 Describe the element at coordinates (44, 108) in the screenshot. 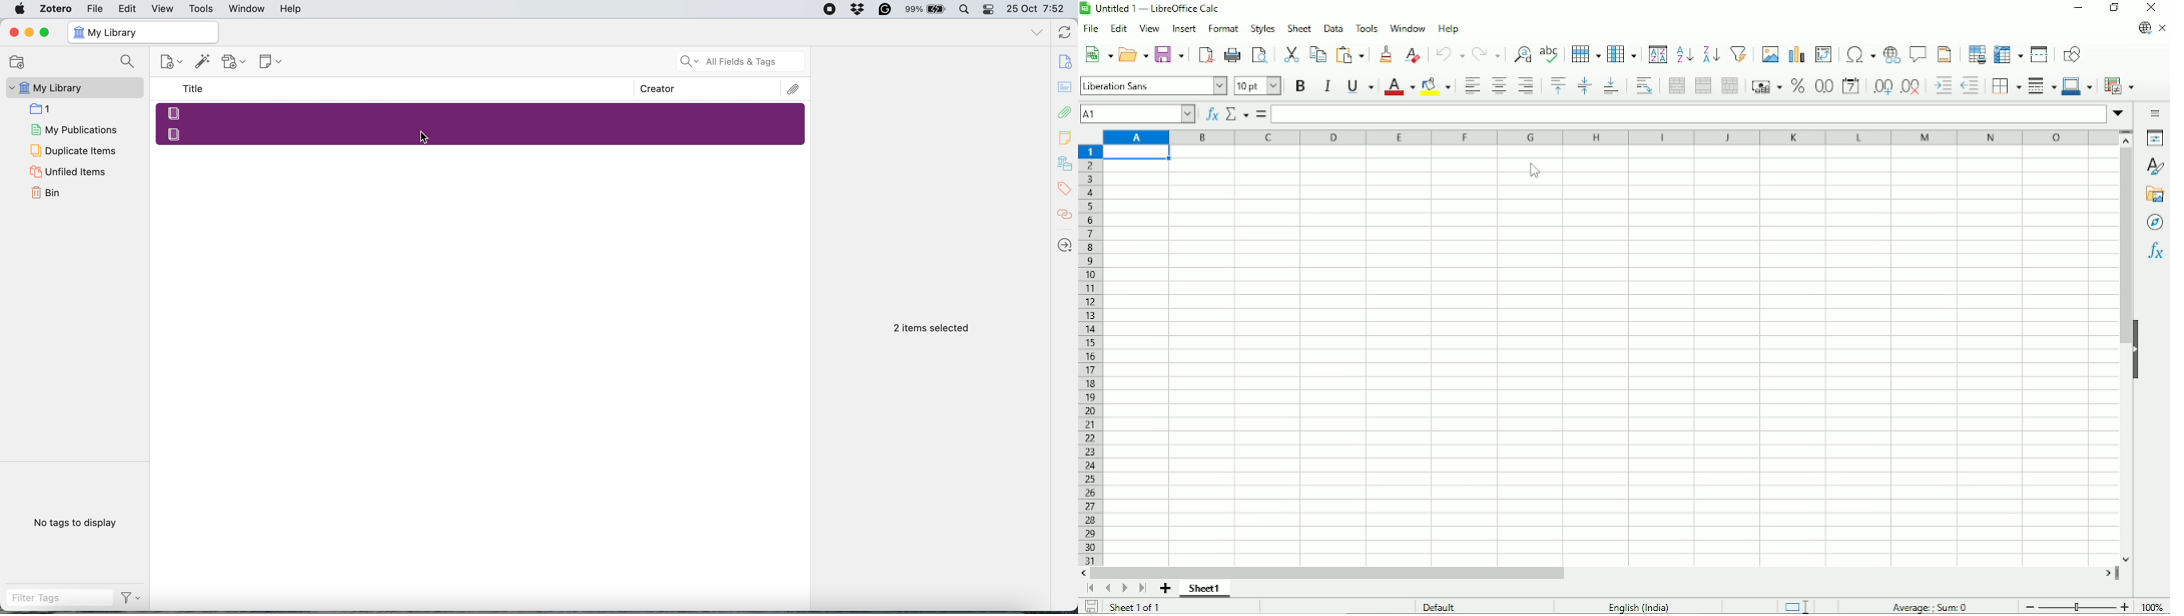

I see `1` at that location.